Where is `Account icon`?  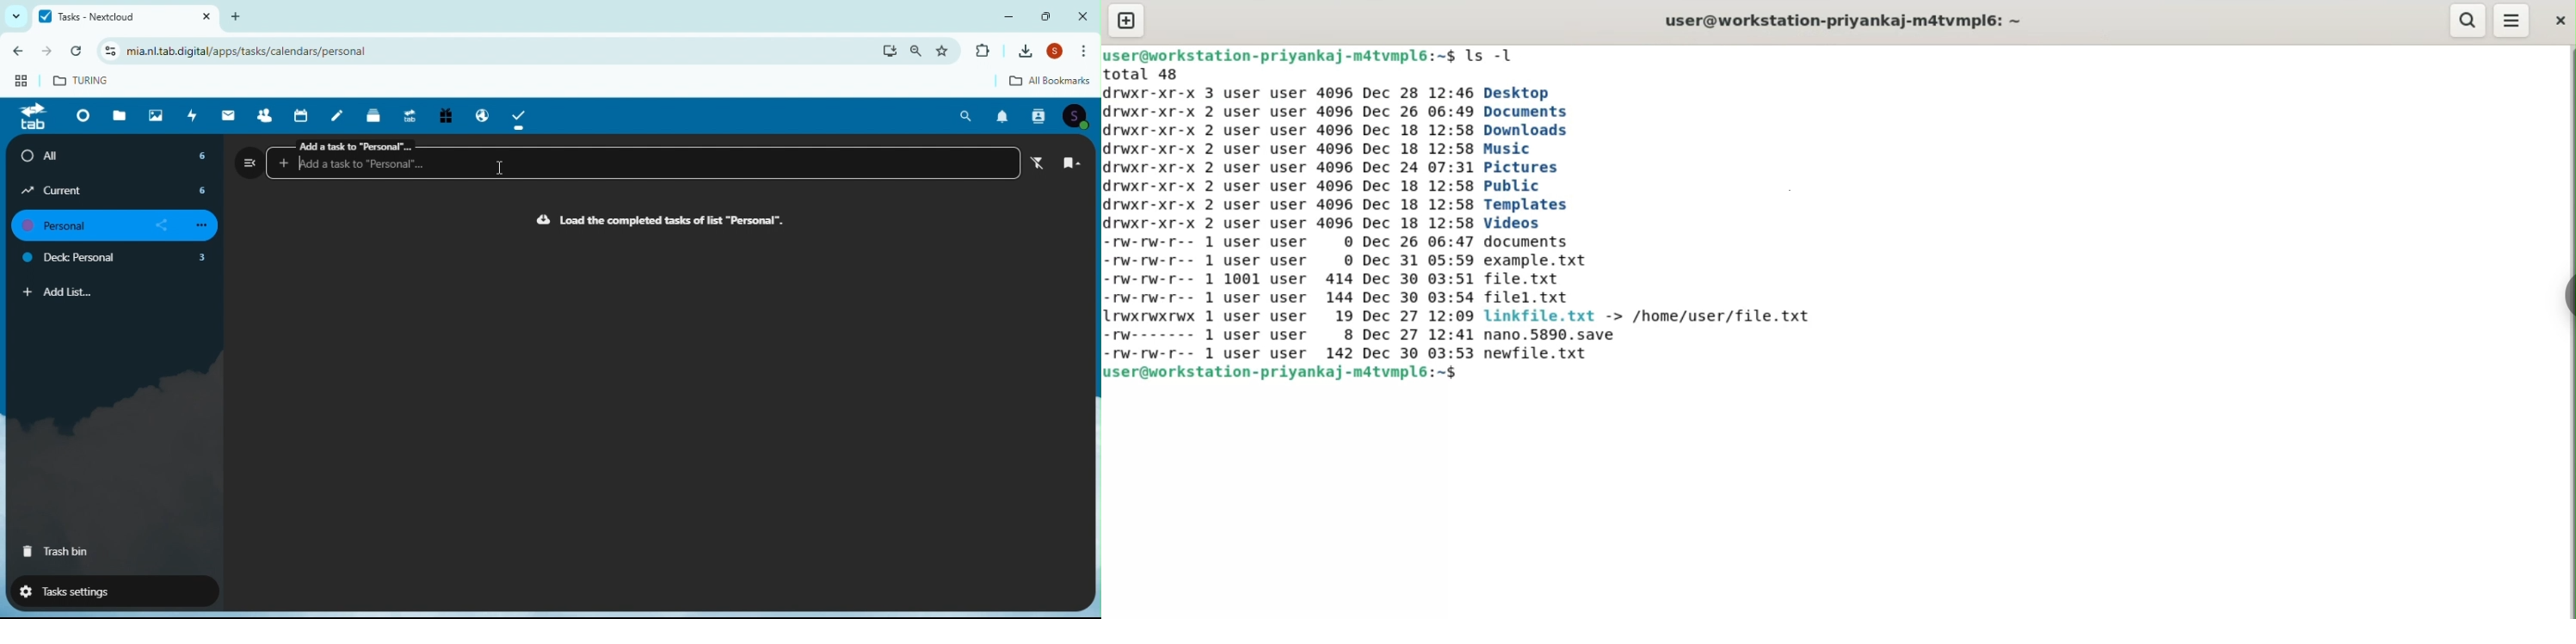 Account icon is located at coordinates (1079, 116).